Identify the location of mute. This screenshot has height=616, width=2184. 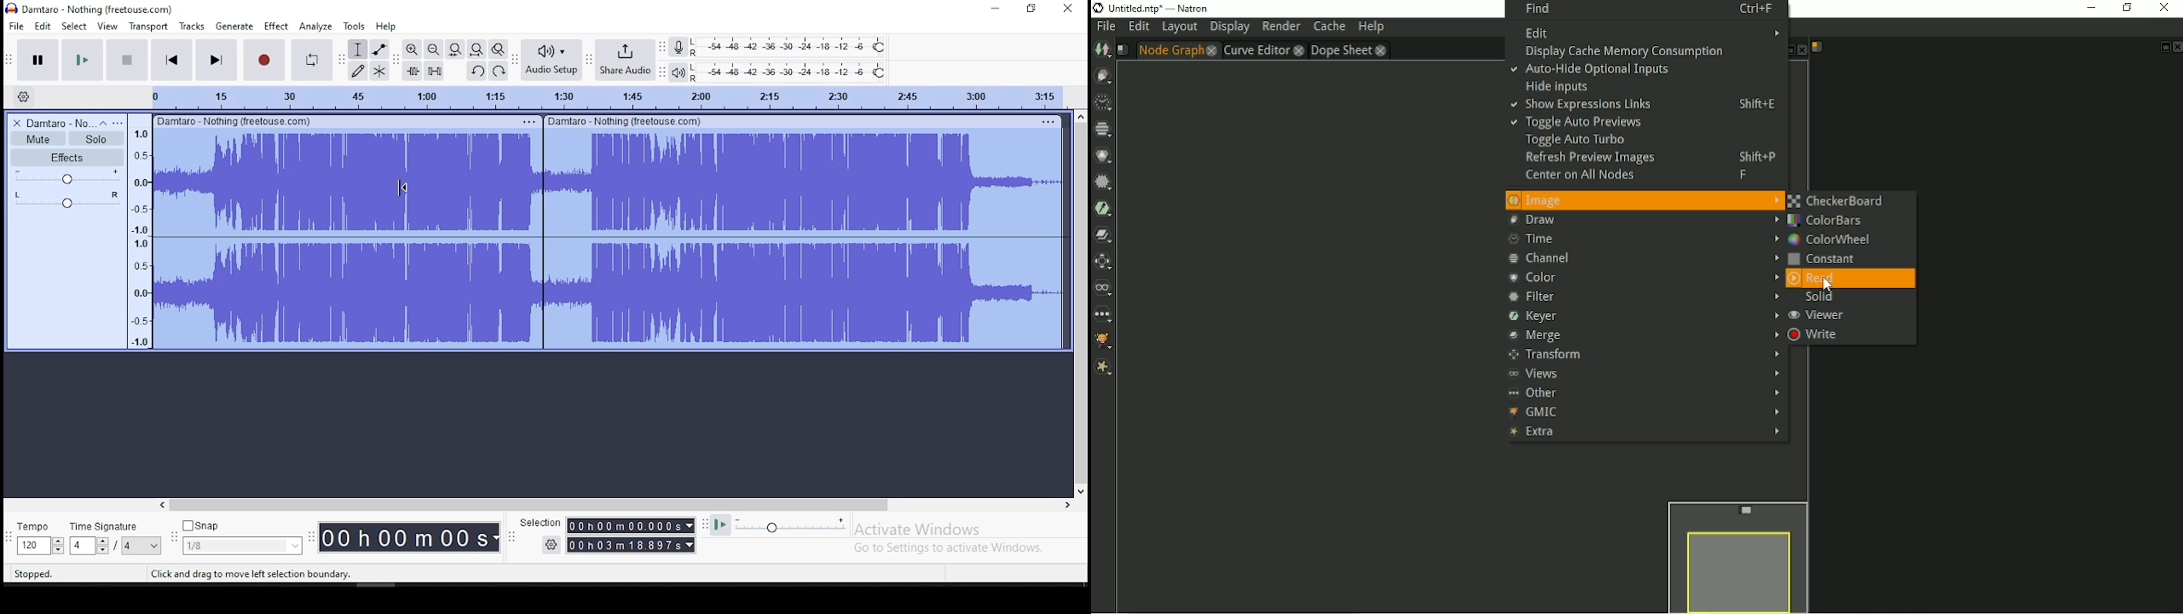
(37, 138).